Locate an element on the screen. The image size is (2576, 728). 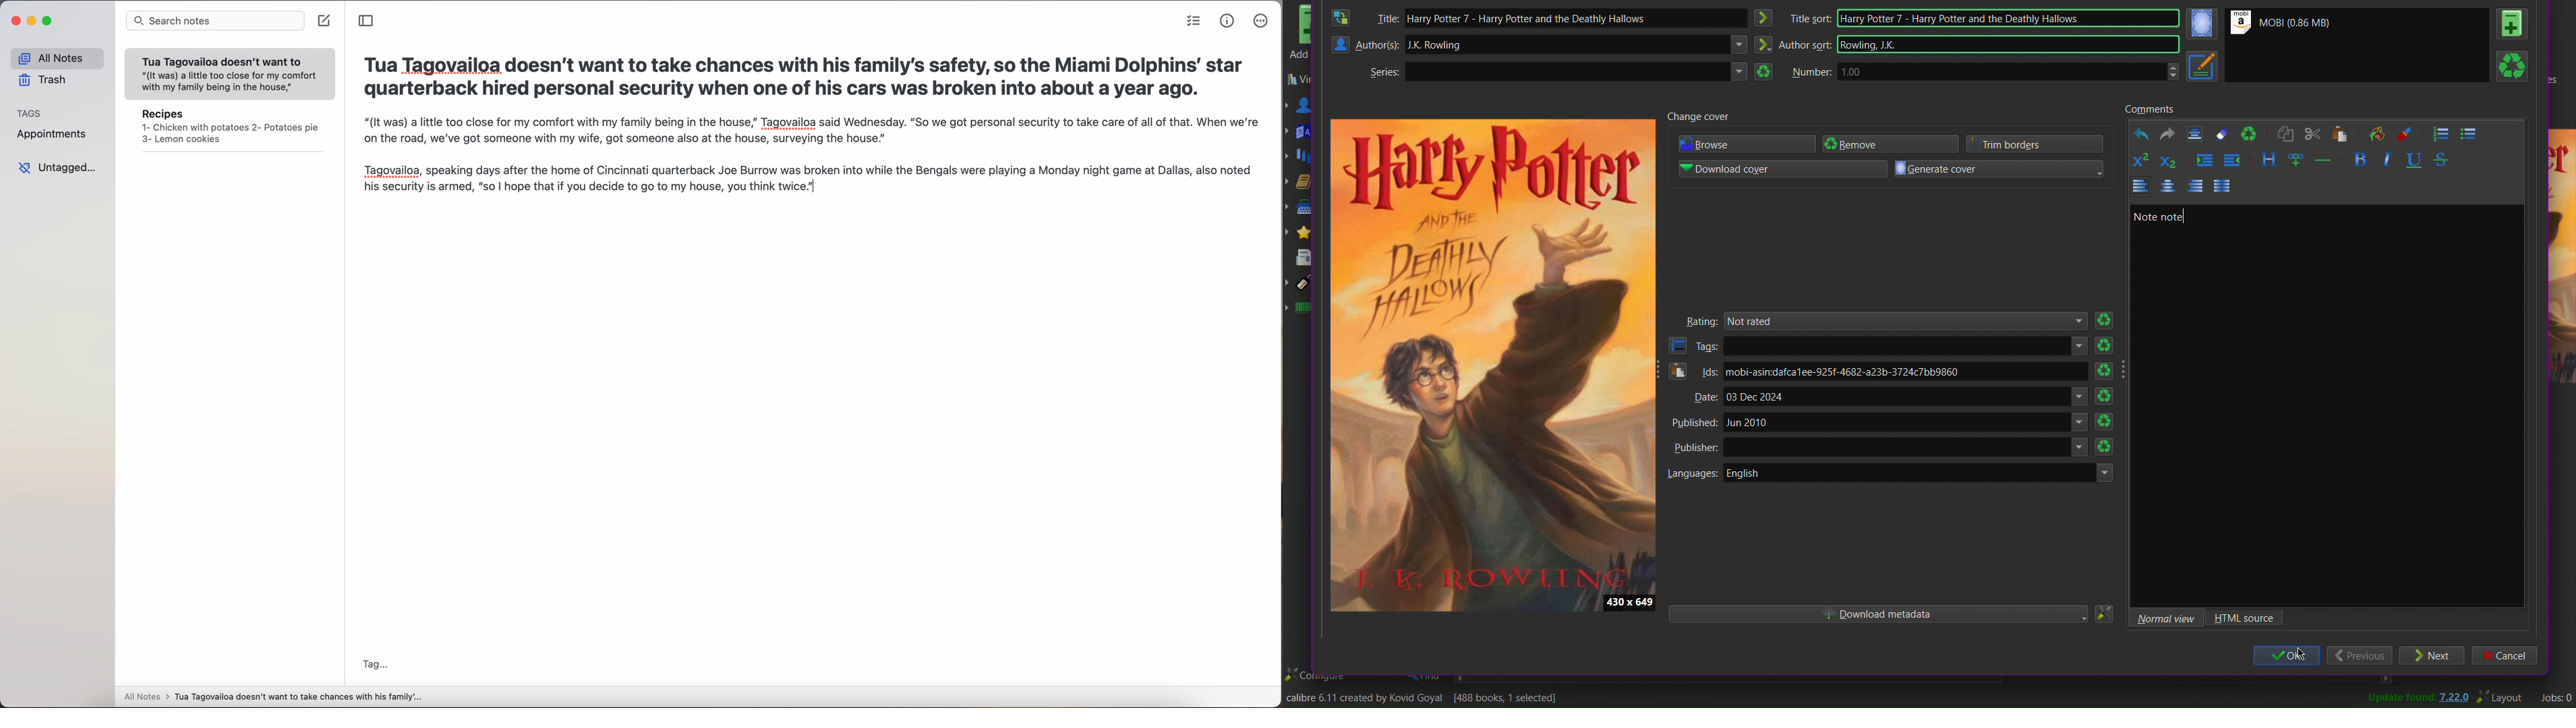
text areas is located at coordinates (1906, 347).